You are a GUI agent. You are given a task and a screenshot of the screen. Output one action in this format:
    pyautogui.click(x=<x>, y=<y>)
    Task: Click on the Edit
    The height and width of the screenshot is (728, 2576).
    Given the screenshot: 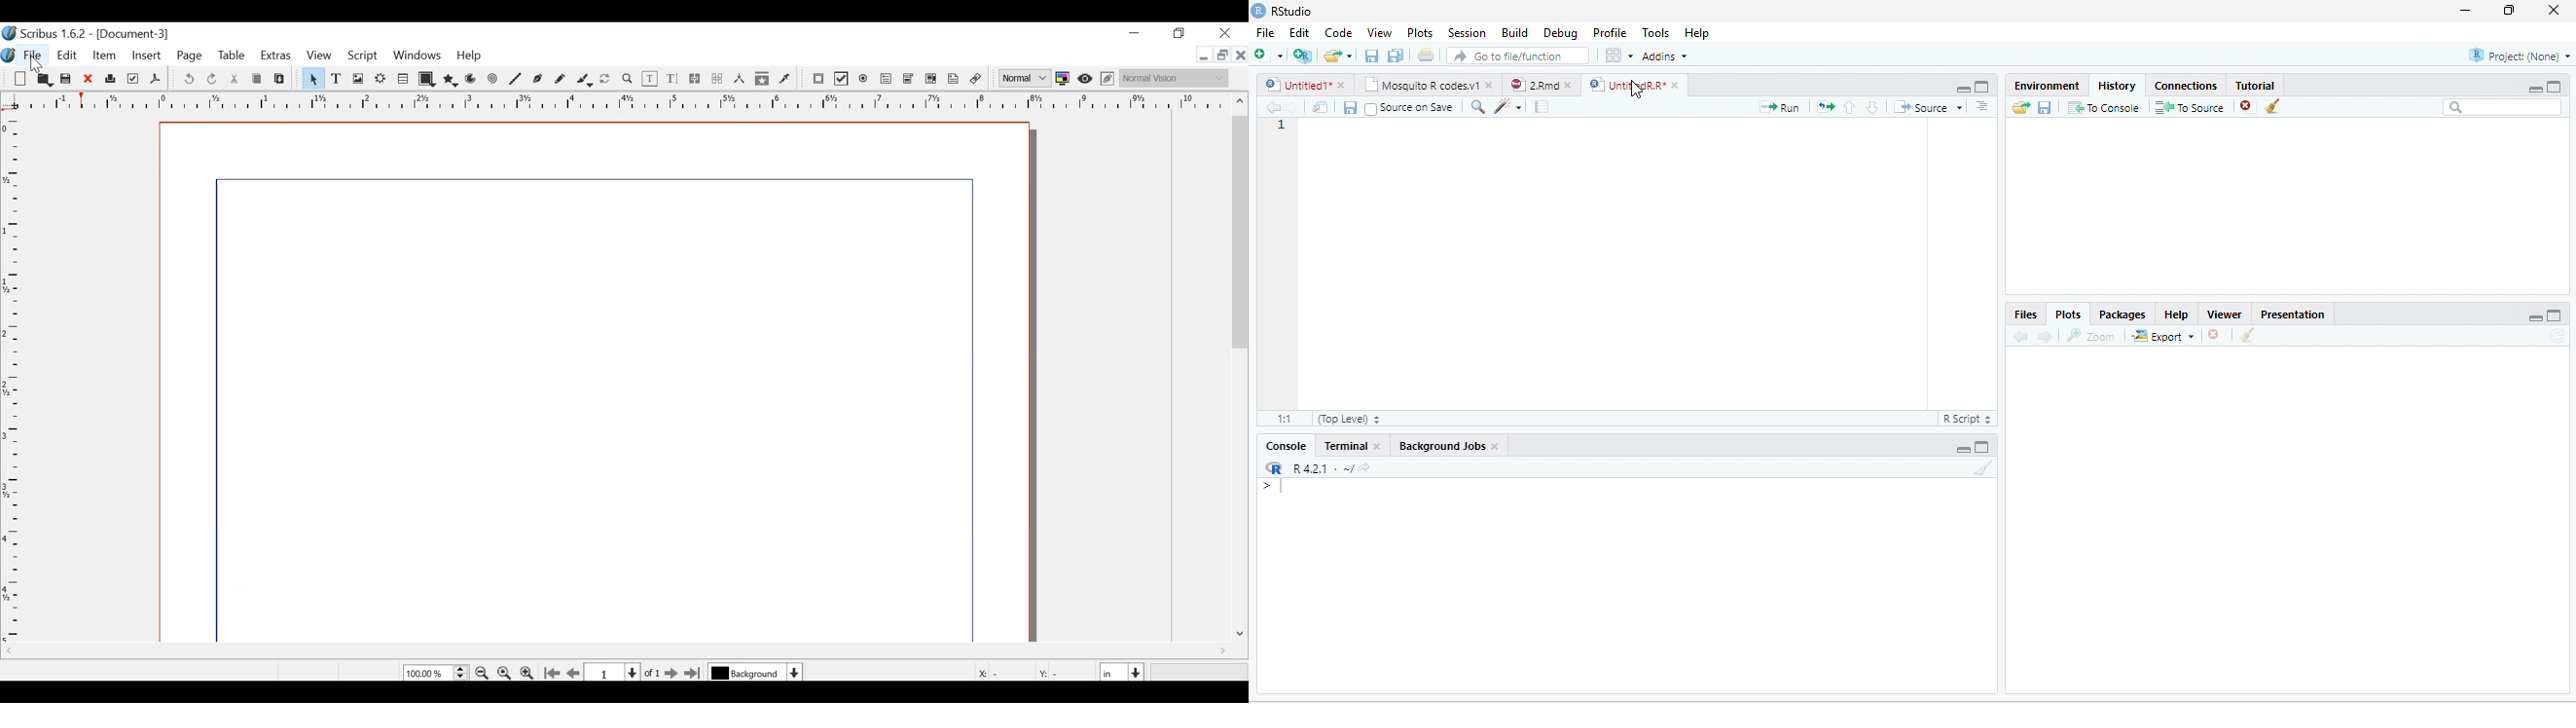 What is the action you would take?
    pyautogui.click(x=1298, y=32)
    